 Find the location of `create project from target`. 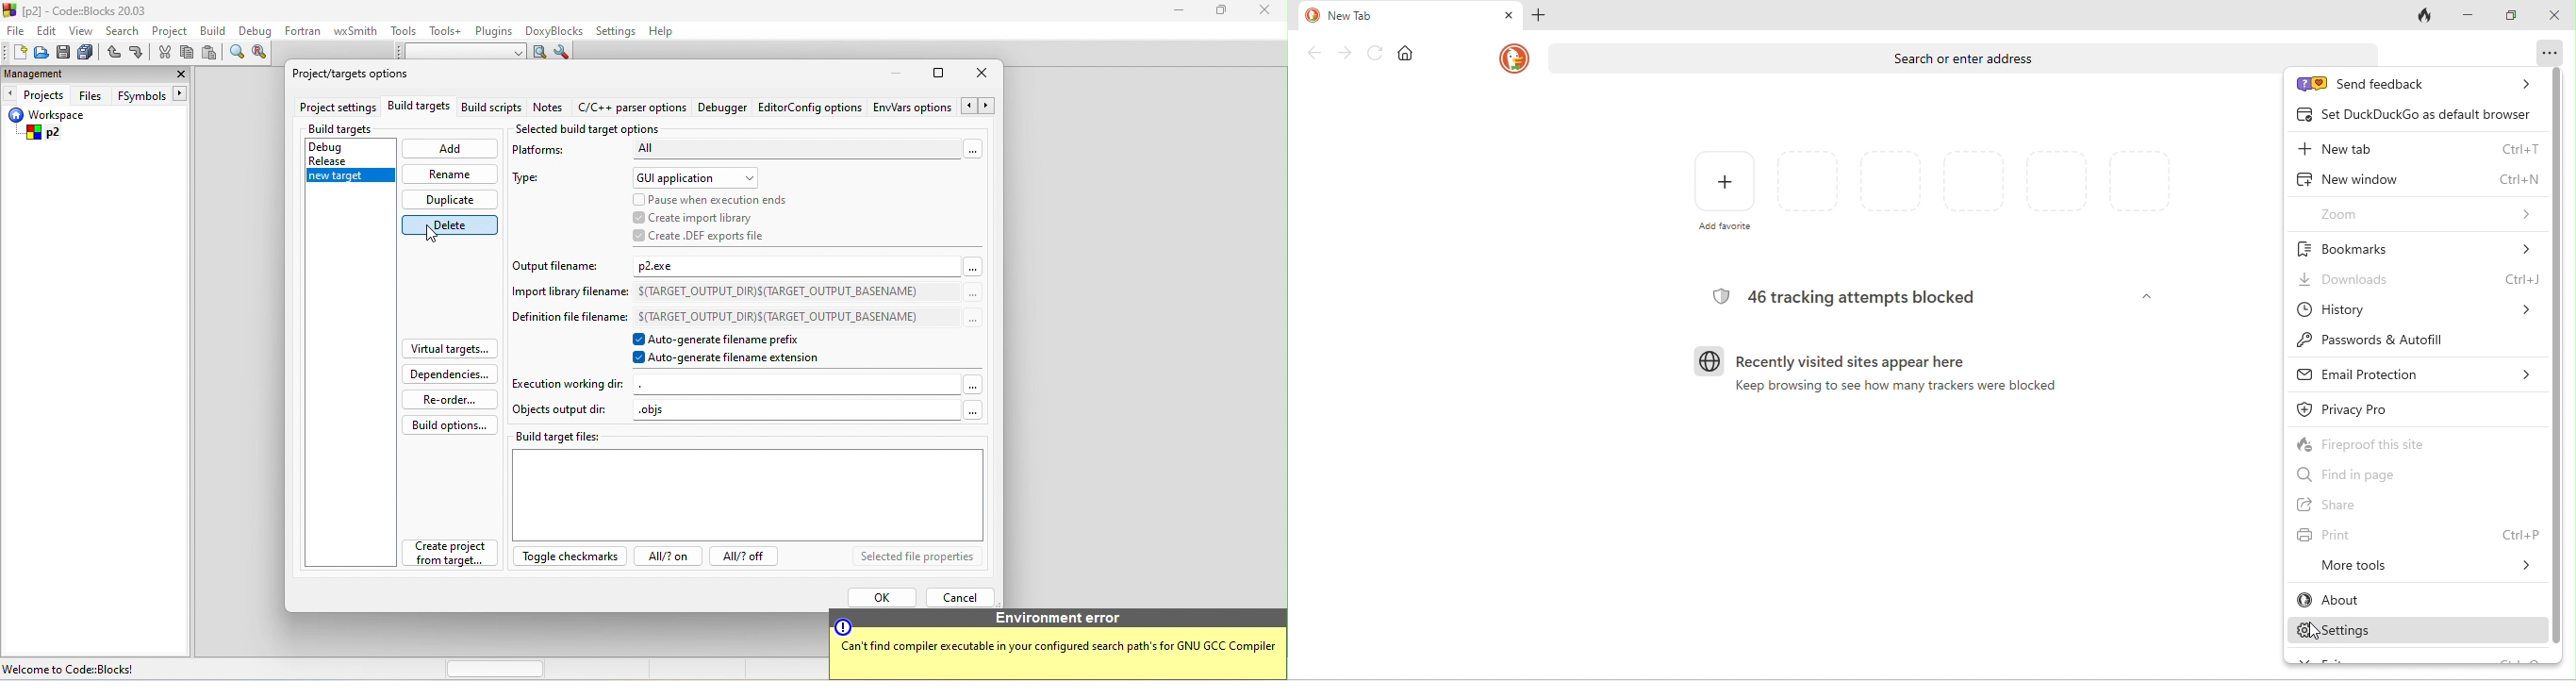

create project from target is located at coordinates (452, 556).